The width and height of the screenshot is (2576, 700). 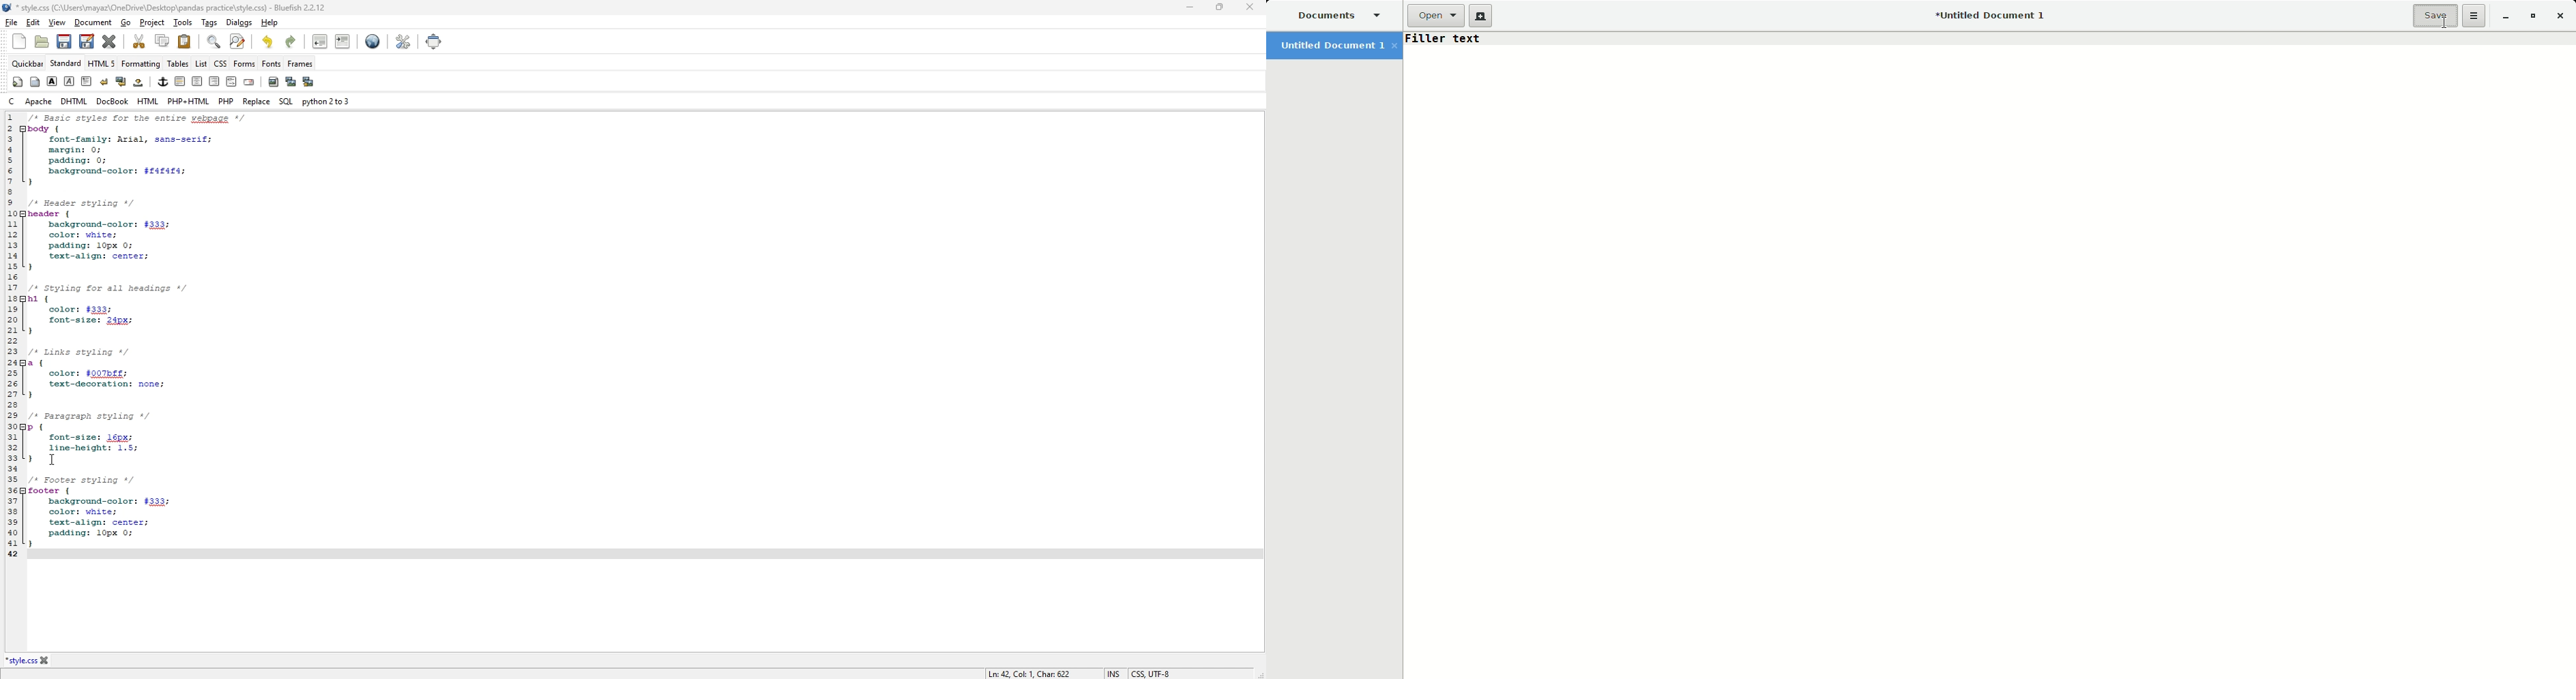 I want to click on Options, so click(x=2475, y=16).